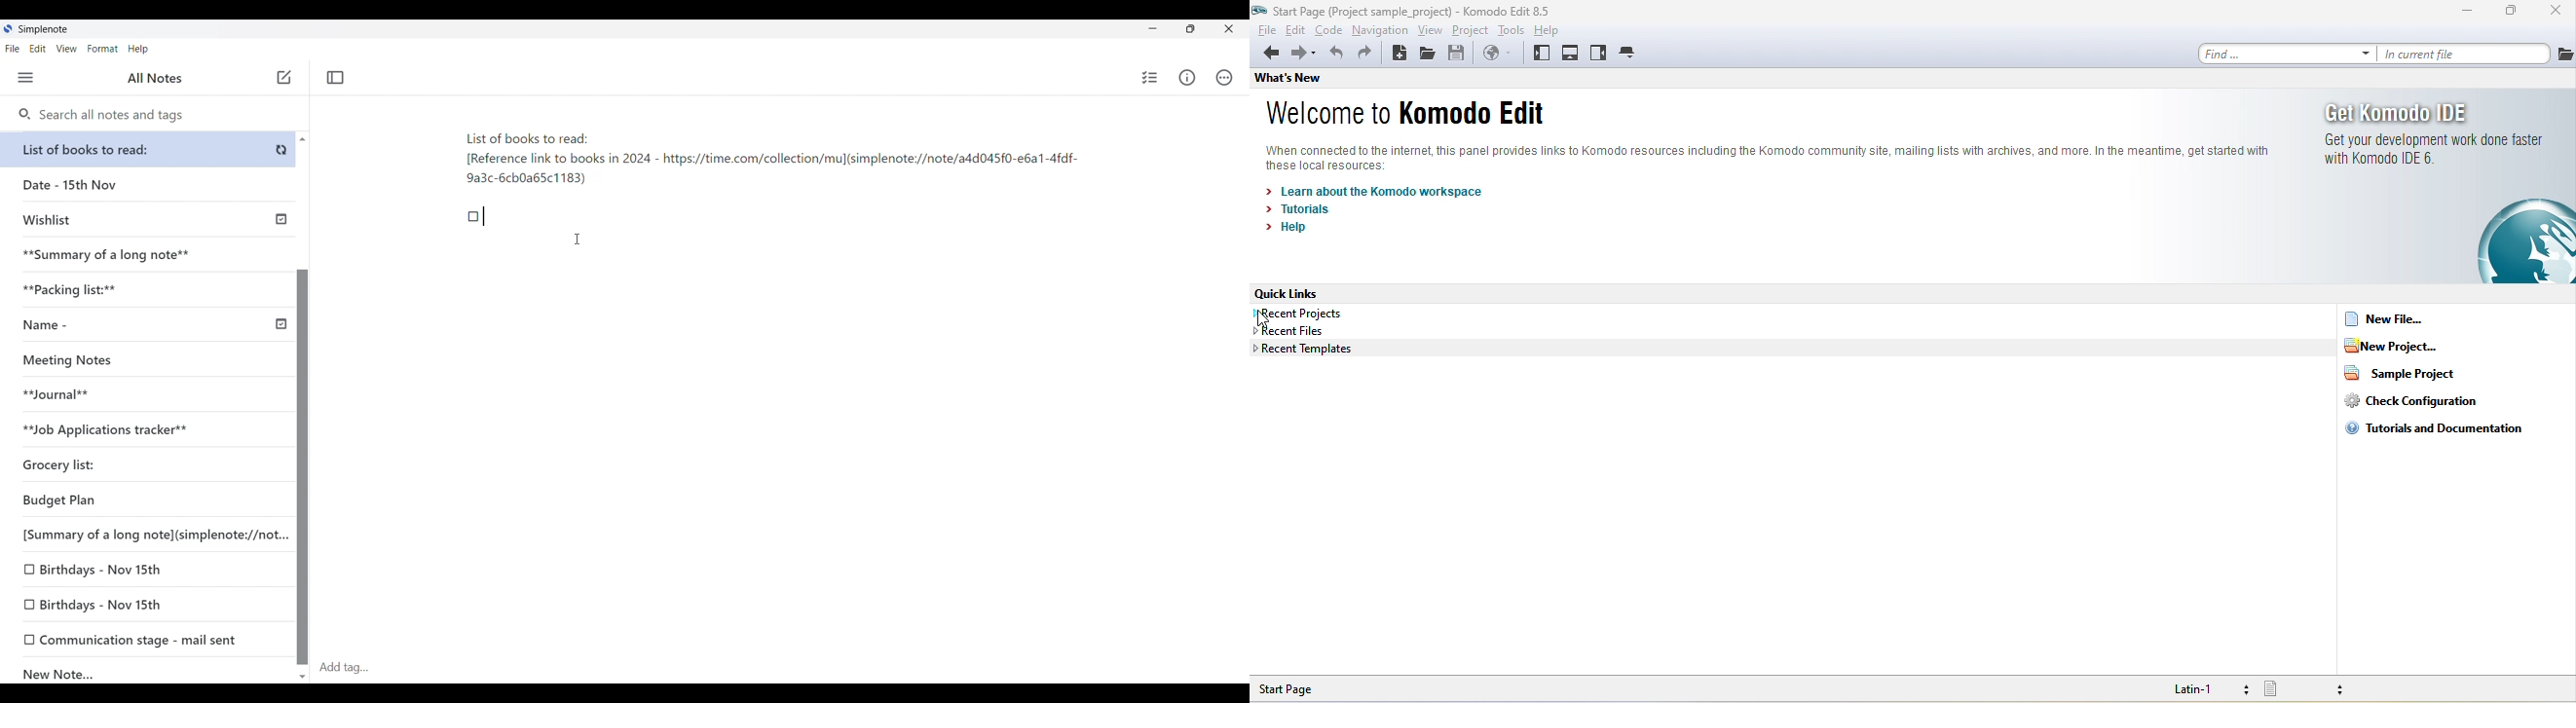 The width and height of the screenshot is (2576, 728). I want to click on **Journal**, so click(144, 395).